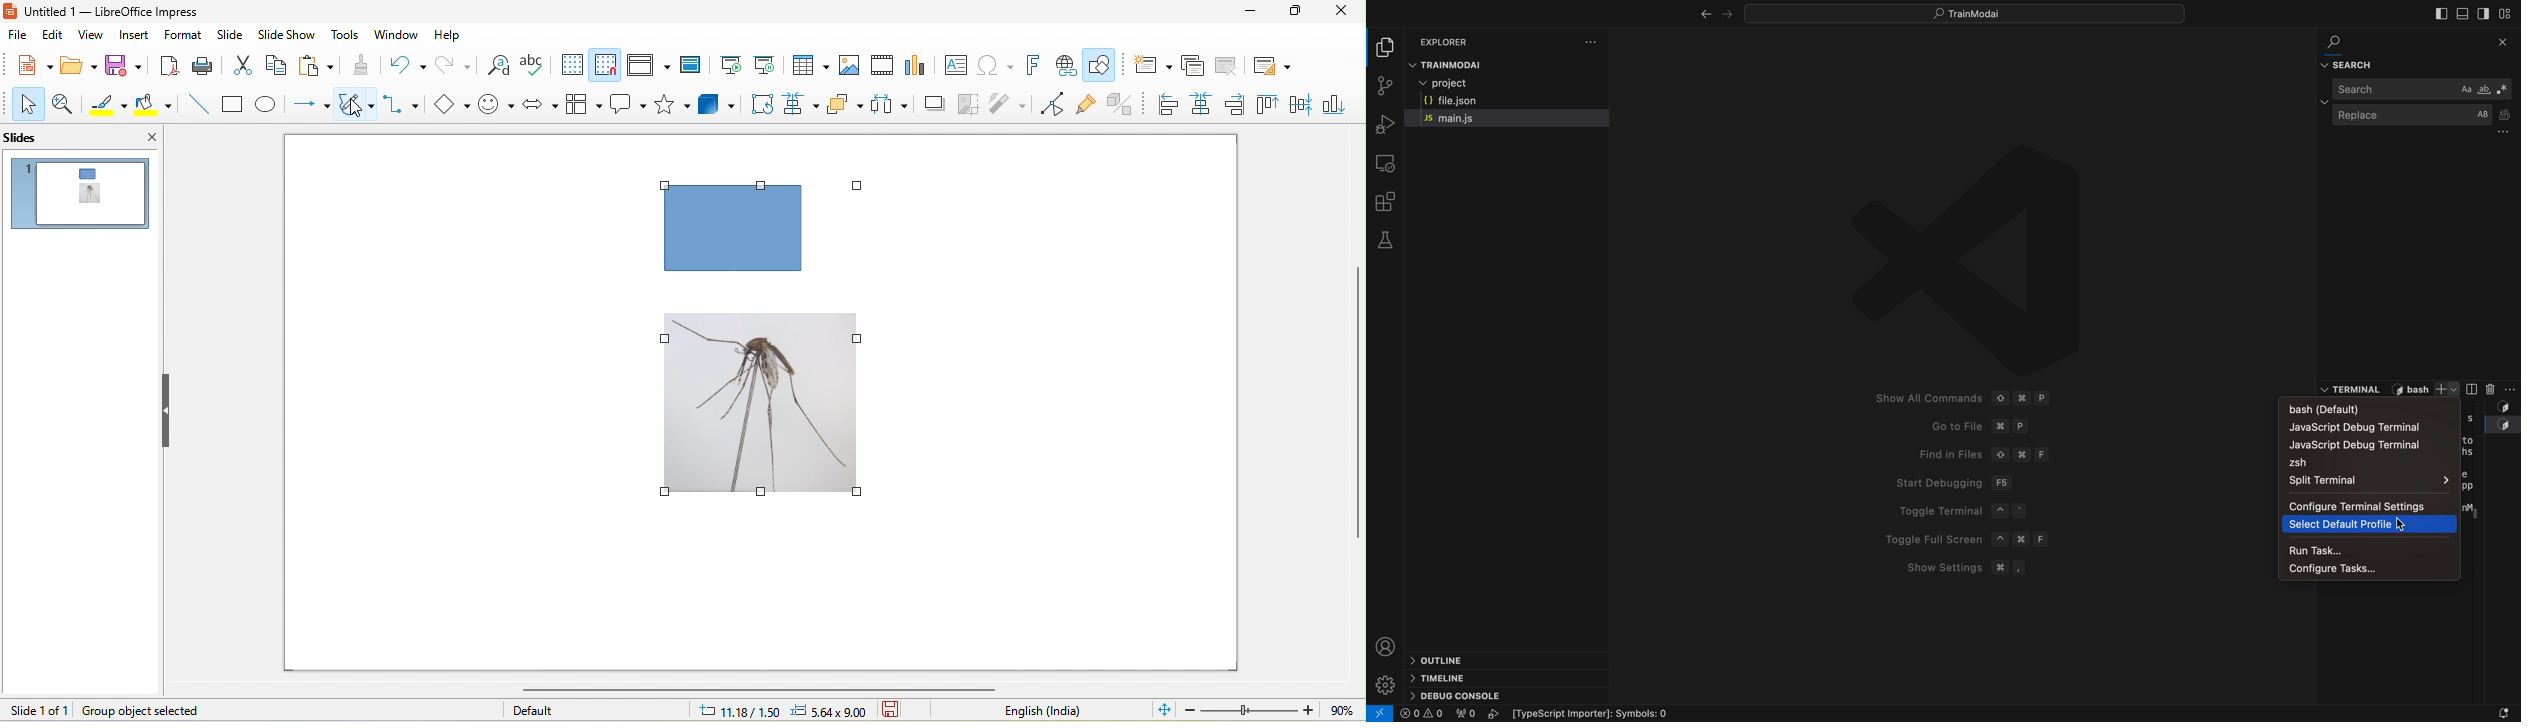  What do you see at coordinates (2489, 390) in the screenshot?
I see `delete` at bounding box center [2489, 390].